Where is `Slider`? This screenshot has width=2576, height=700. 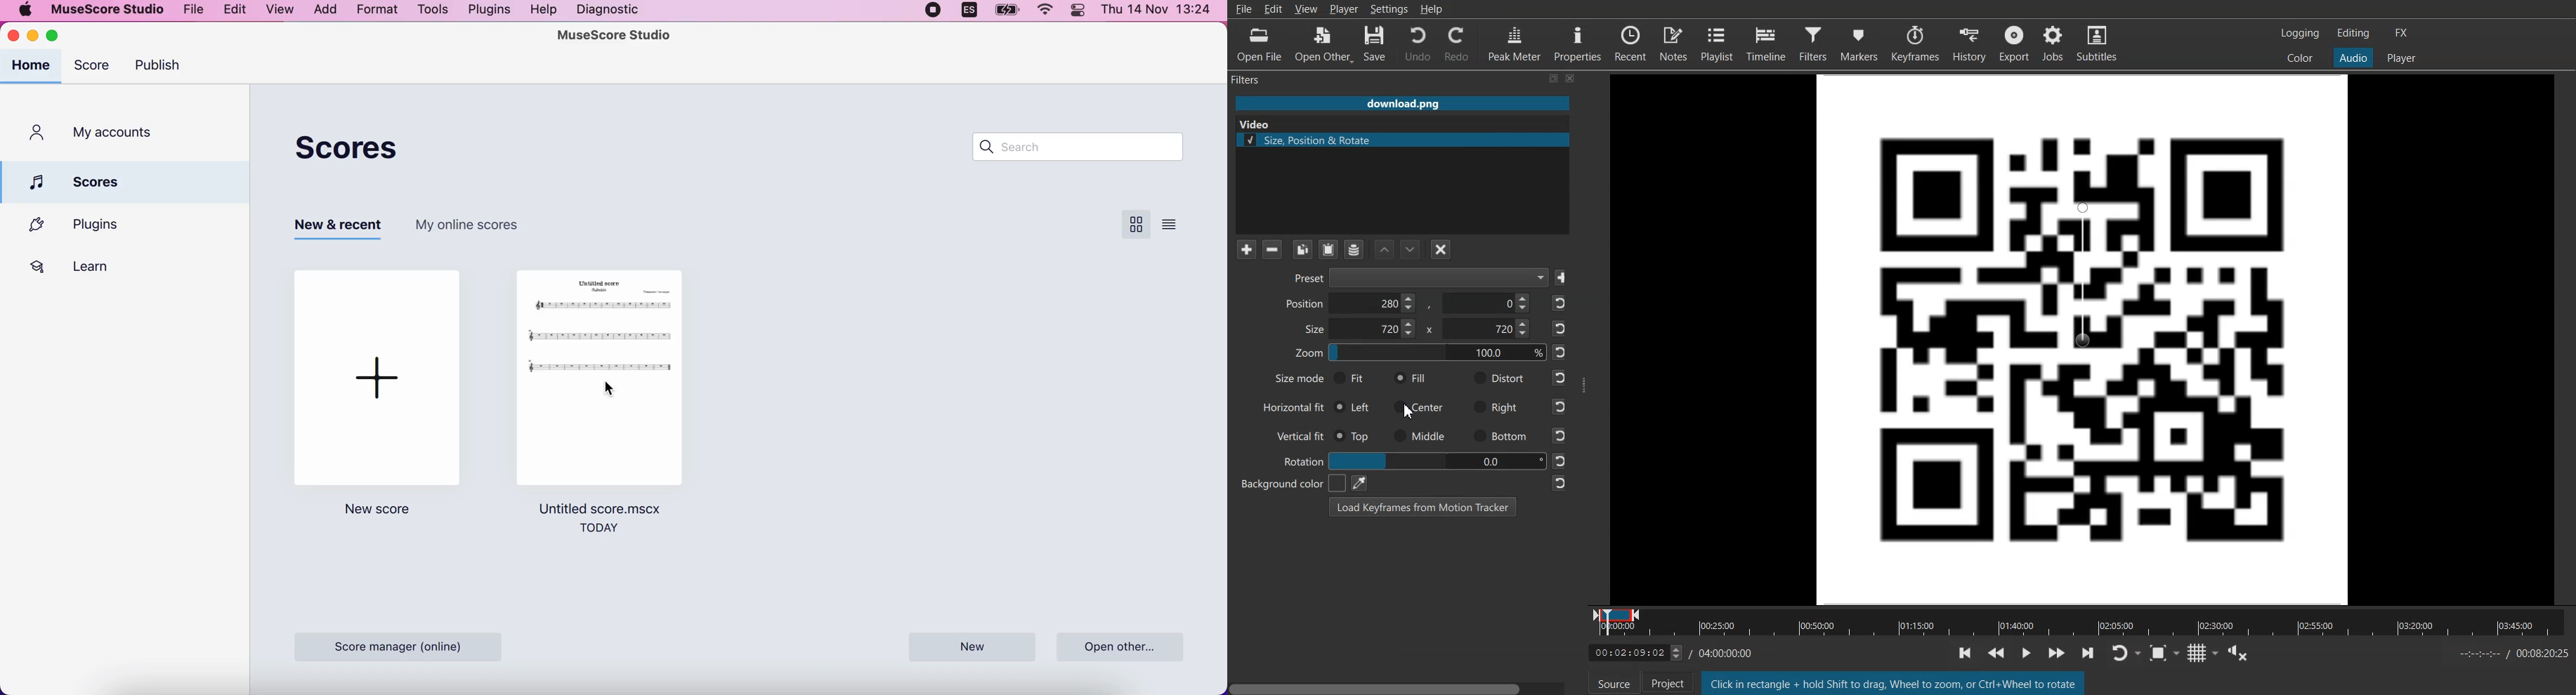
Slider is located at coordinates (2081, 631).